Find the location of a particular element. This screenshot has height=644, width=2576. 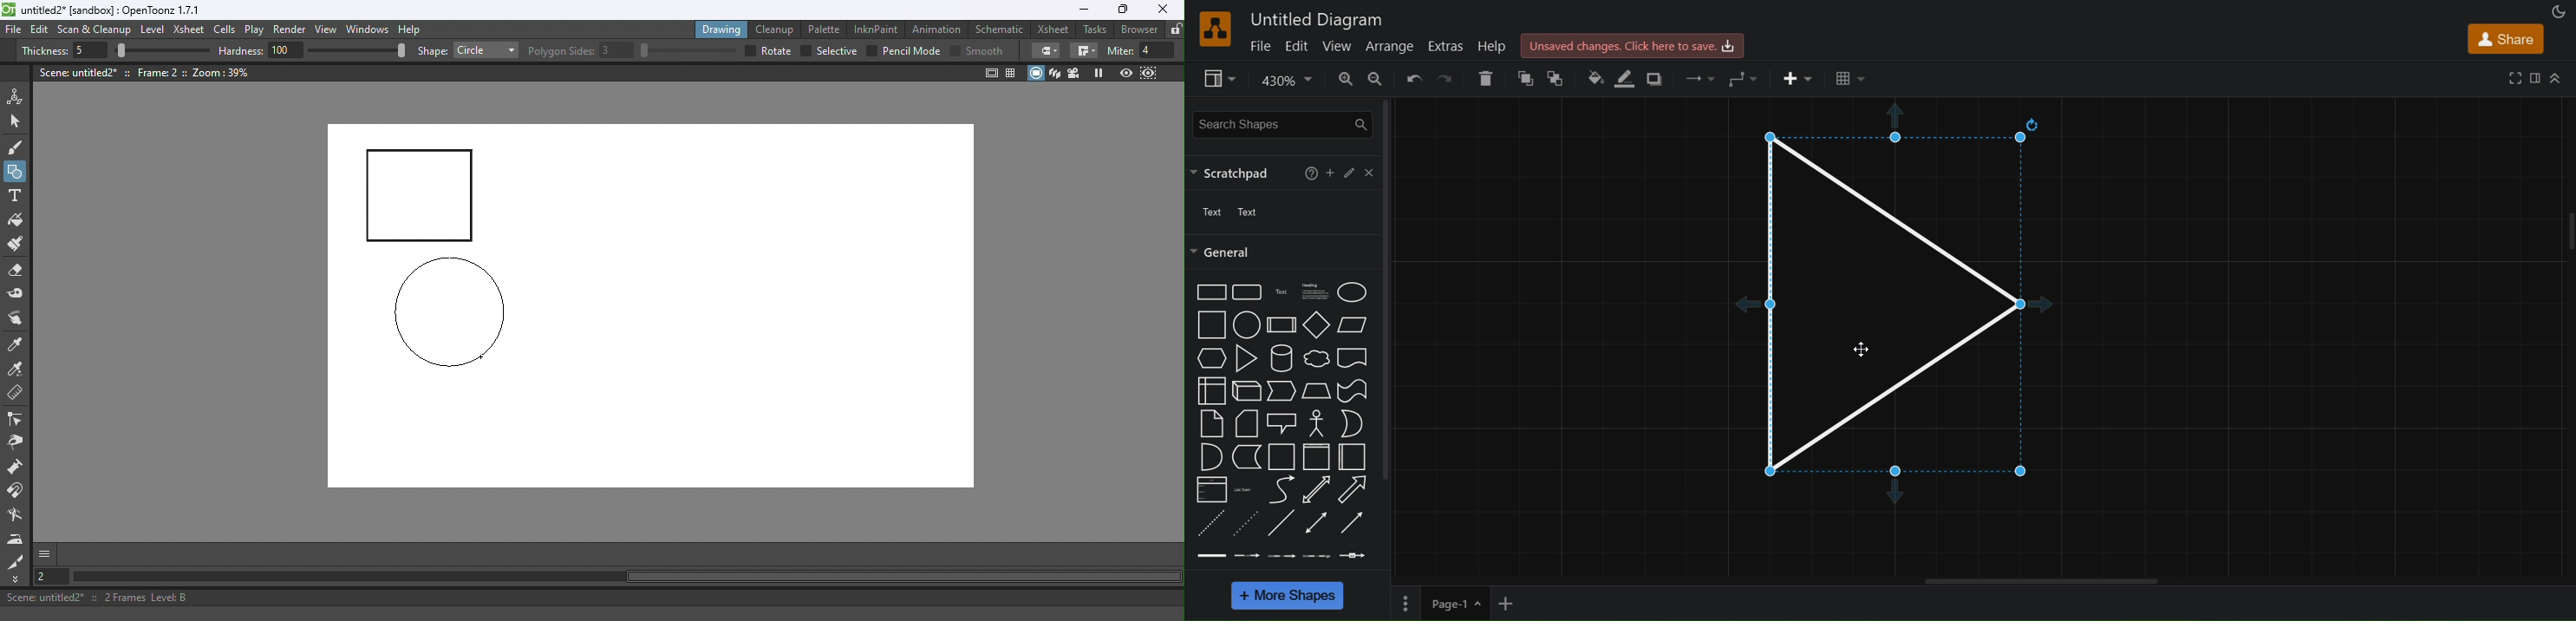

fullscreen is located at coordinates (2513, 76).